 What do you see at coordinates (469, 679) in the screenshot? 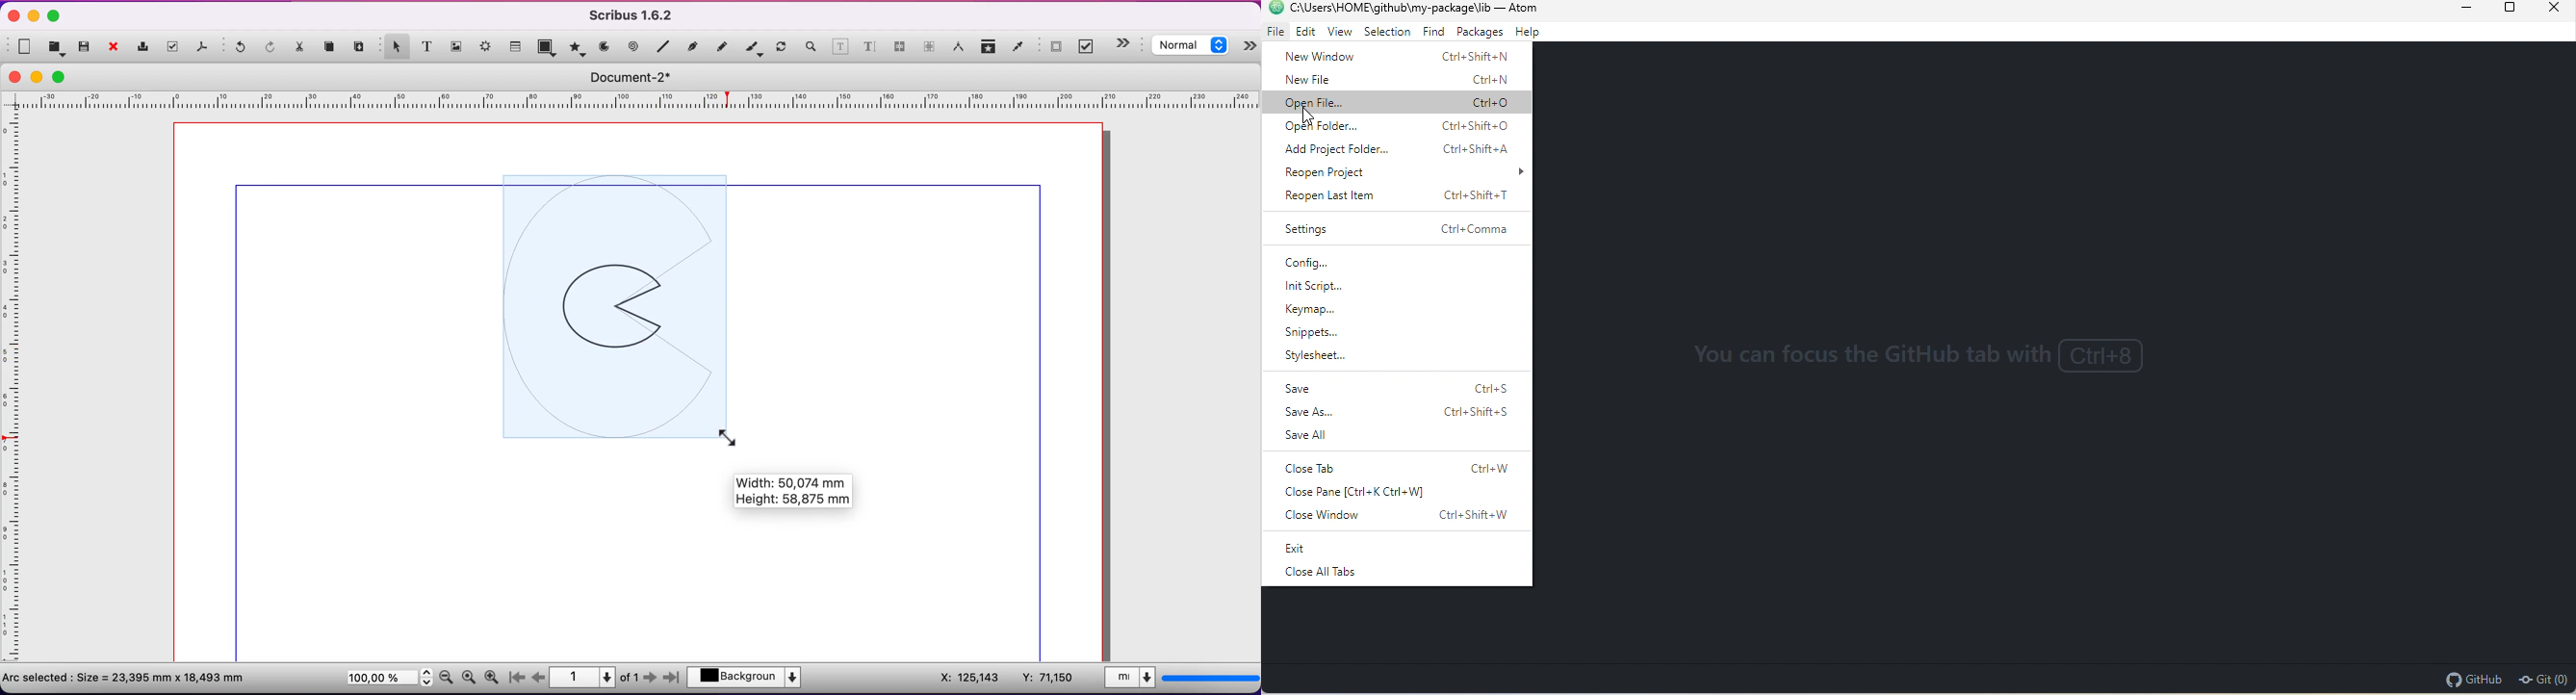
I see `zoom to 100%` at bounding box center [469, 679].